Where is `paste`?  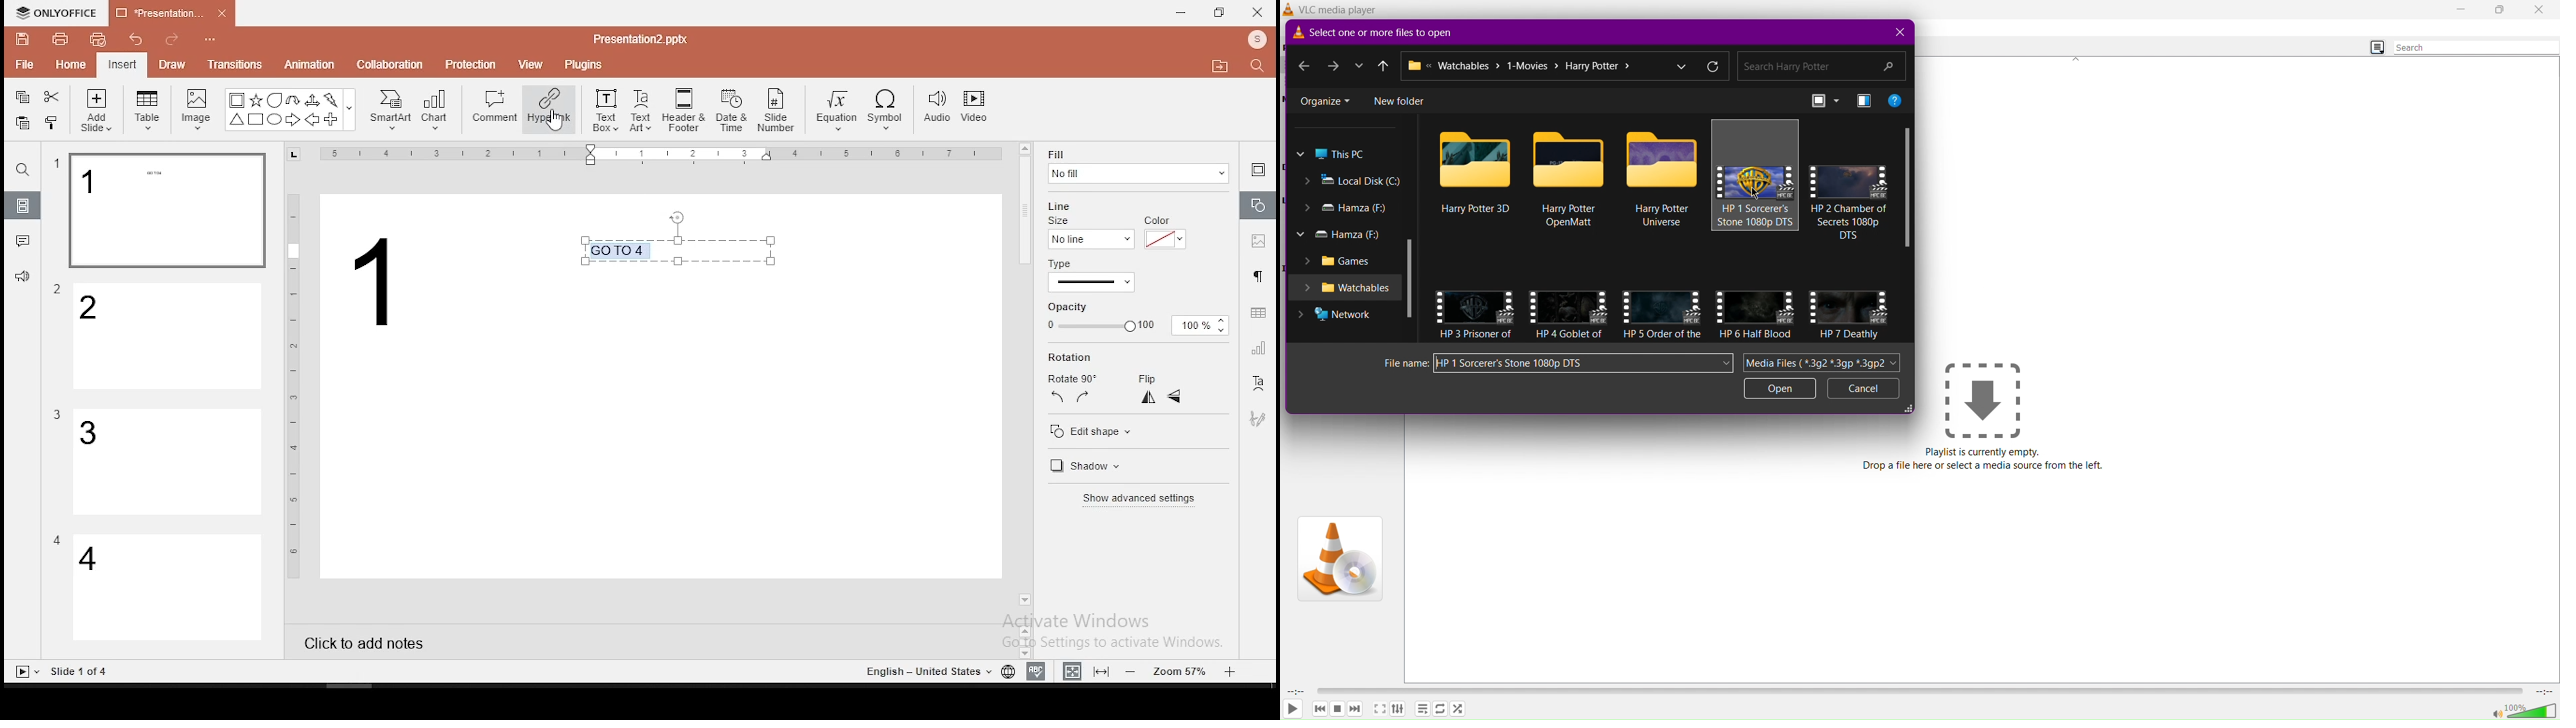 paste is located at coordinates (21, 123).